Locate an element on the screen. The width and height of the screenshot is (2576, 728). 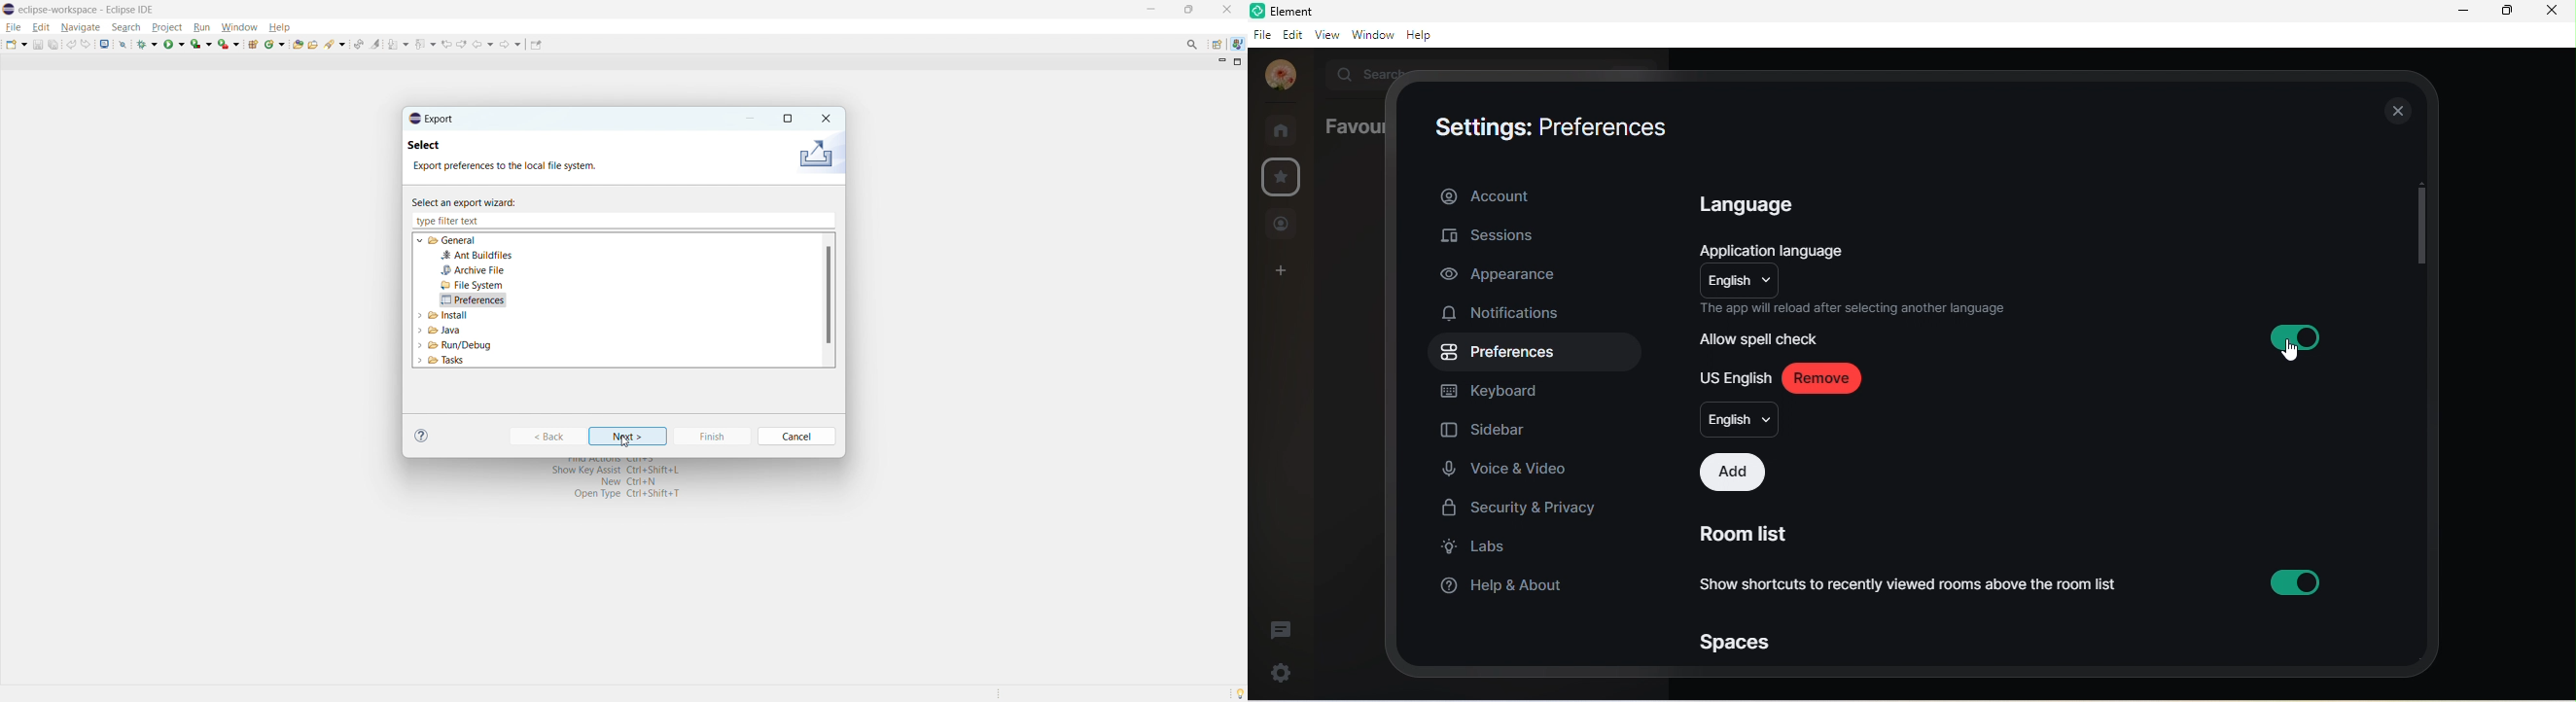
us english is located at coordinates (1735, 376).